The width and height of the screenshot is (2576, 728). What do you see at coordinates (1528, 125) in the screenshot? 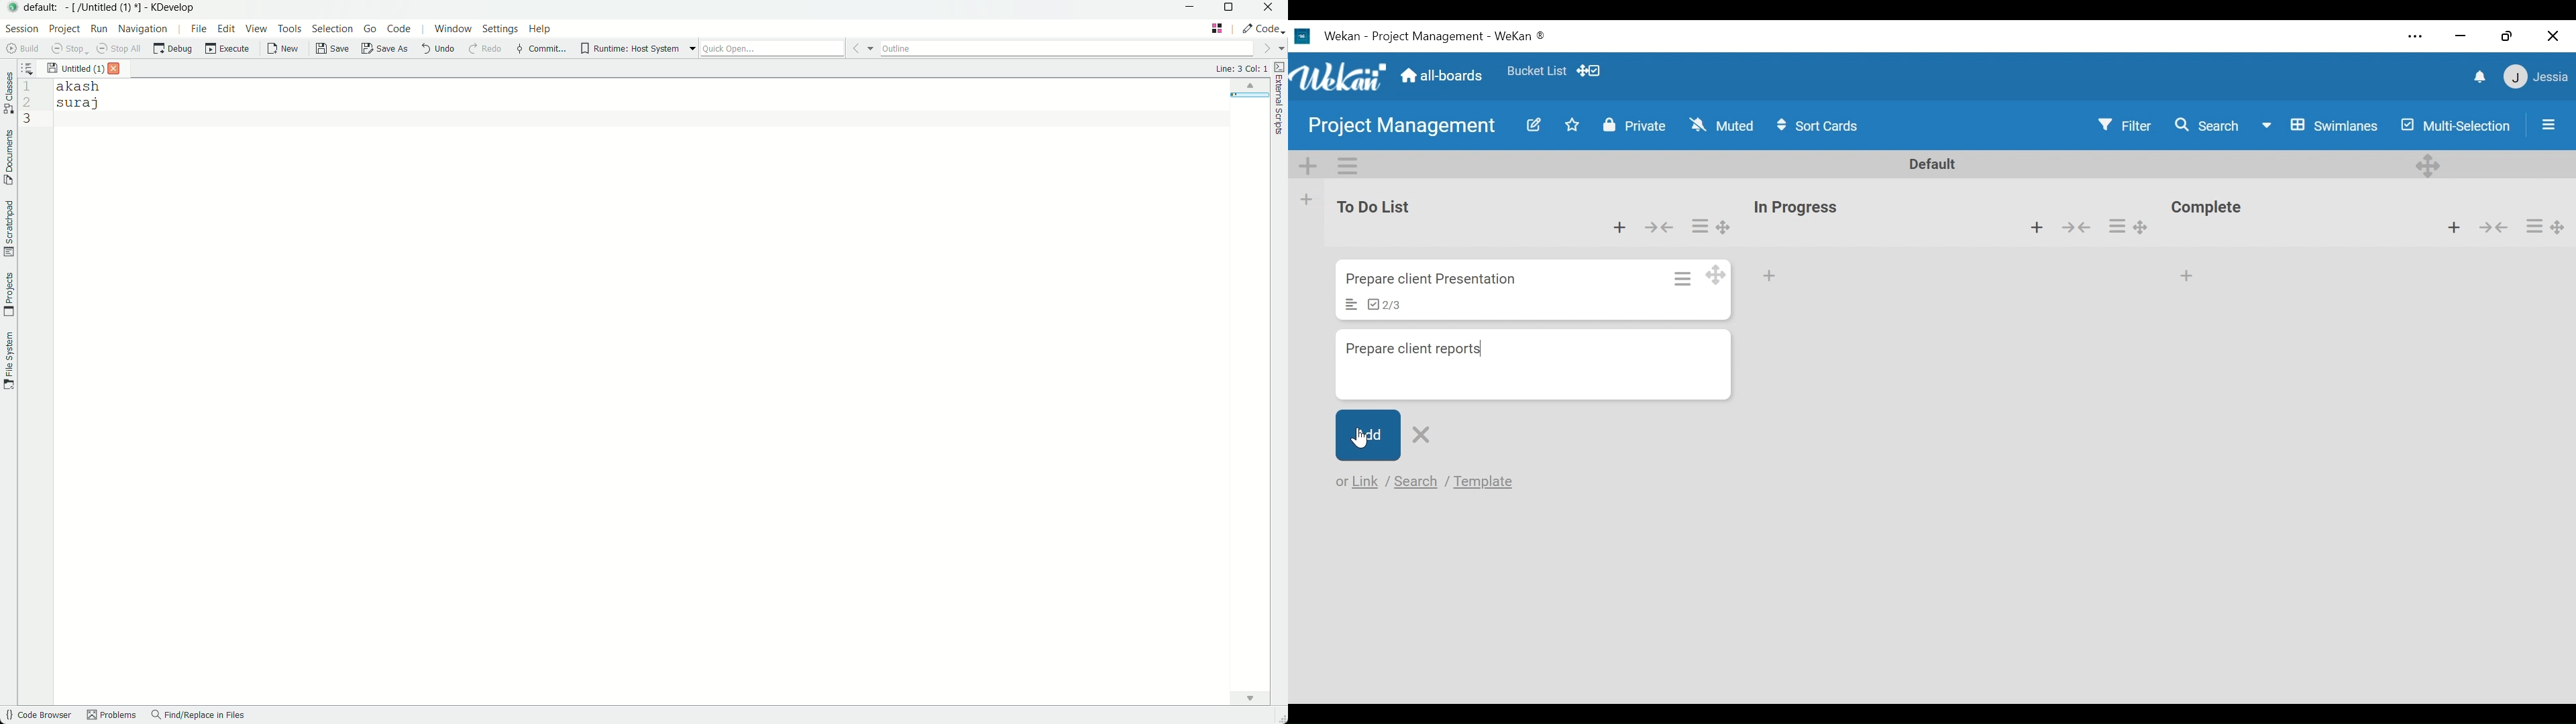
I see `Edit` at bounding box center [1528, 125].